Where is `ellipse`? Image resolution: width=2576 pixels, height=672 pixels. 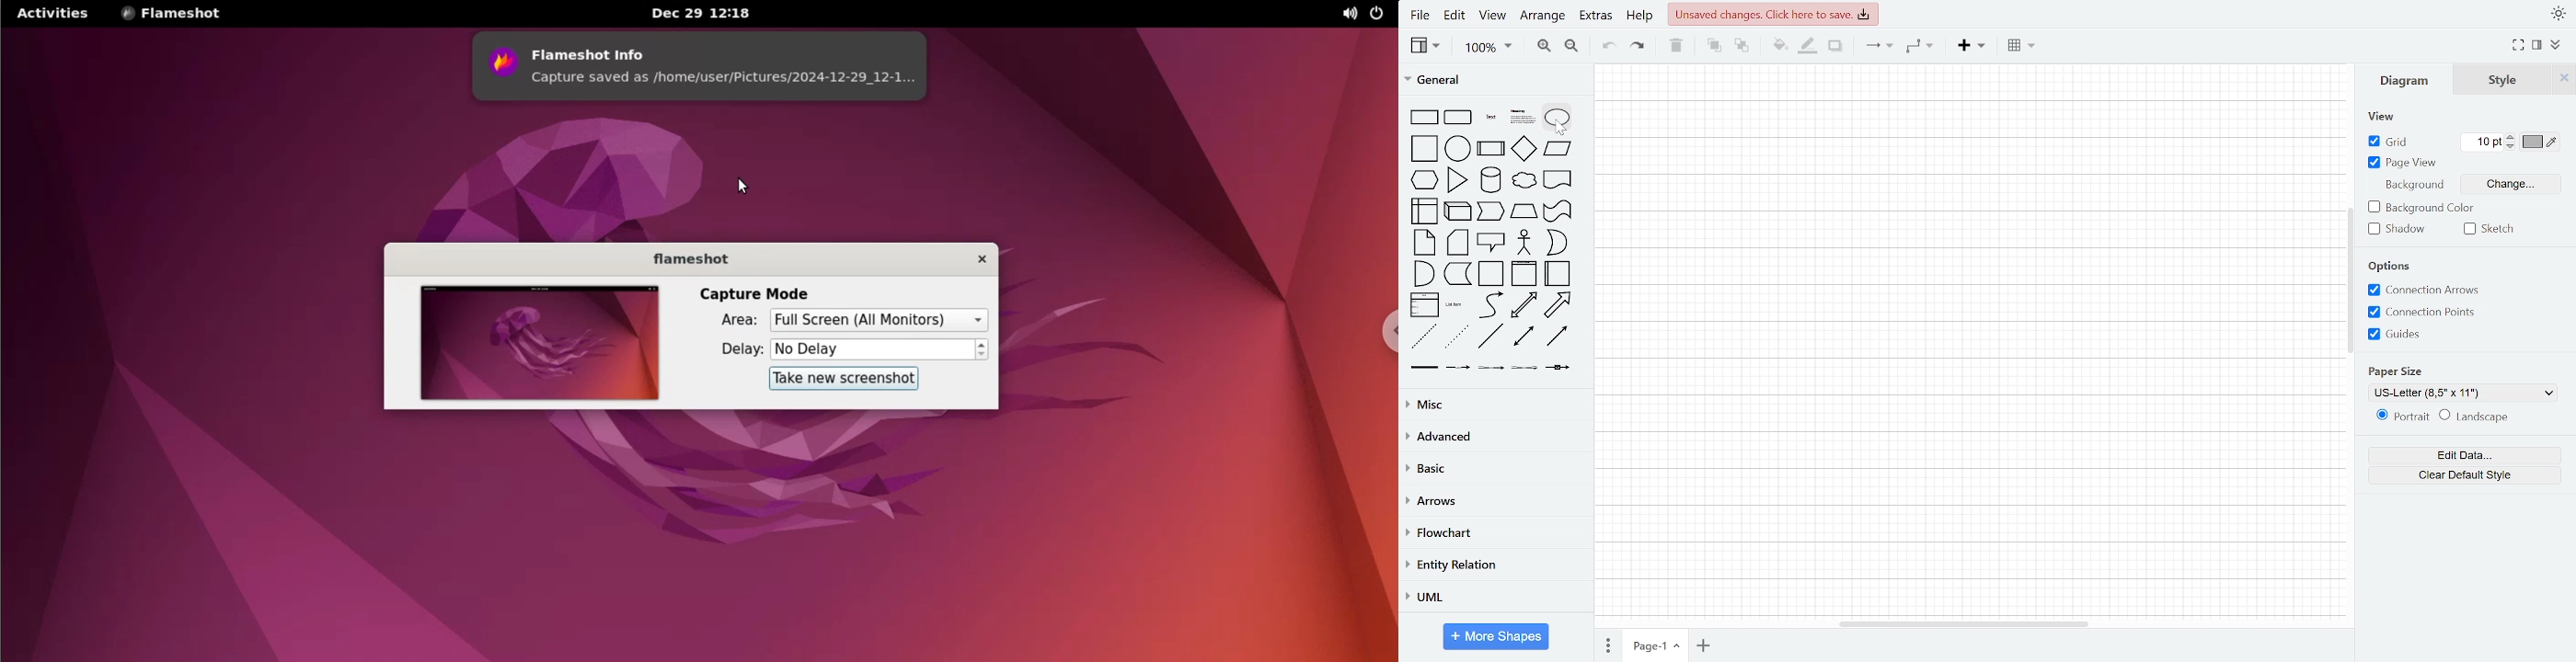
ellipse is located at coordinates (1558, 119).